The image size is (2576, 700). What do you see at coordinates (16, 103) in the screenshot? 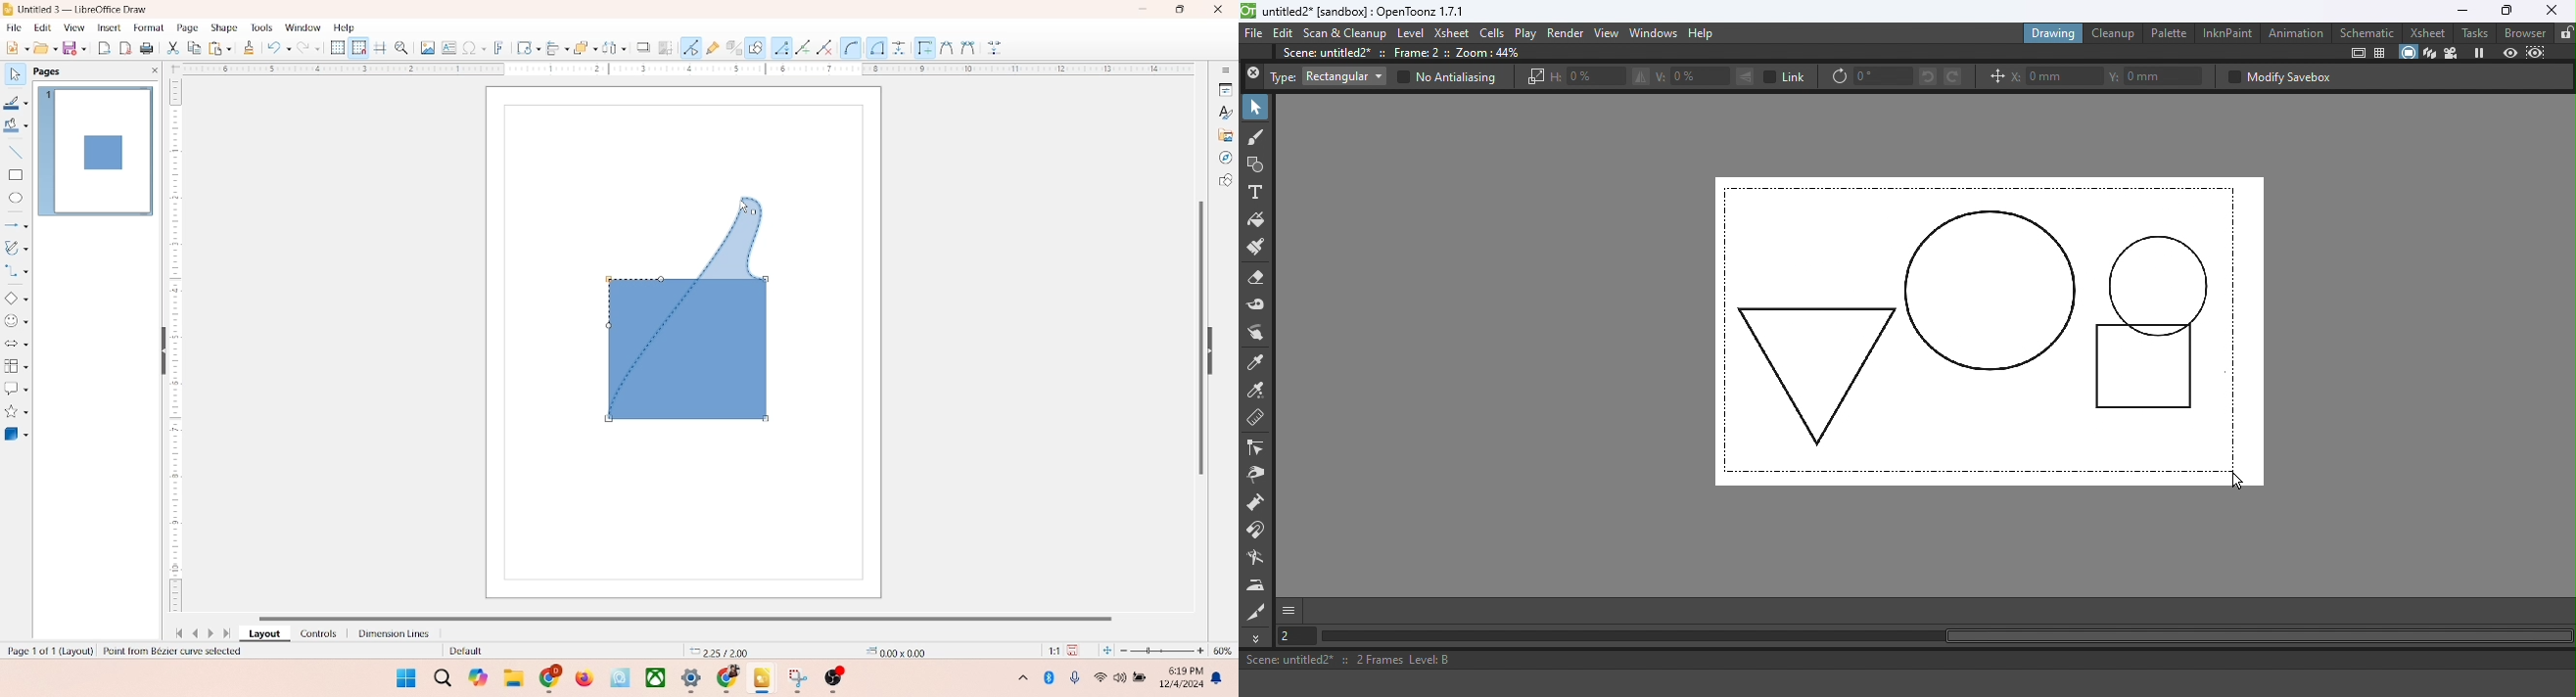
I see `line color` at bounding box center [16, 103].